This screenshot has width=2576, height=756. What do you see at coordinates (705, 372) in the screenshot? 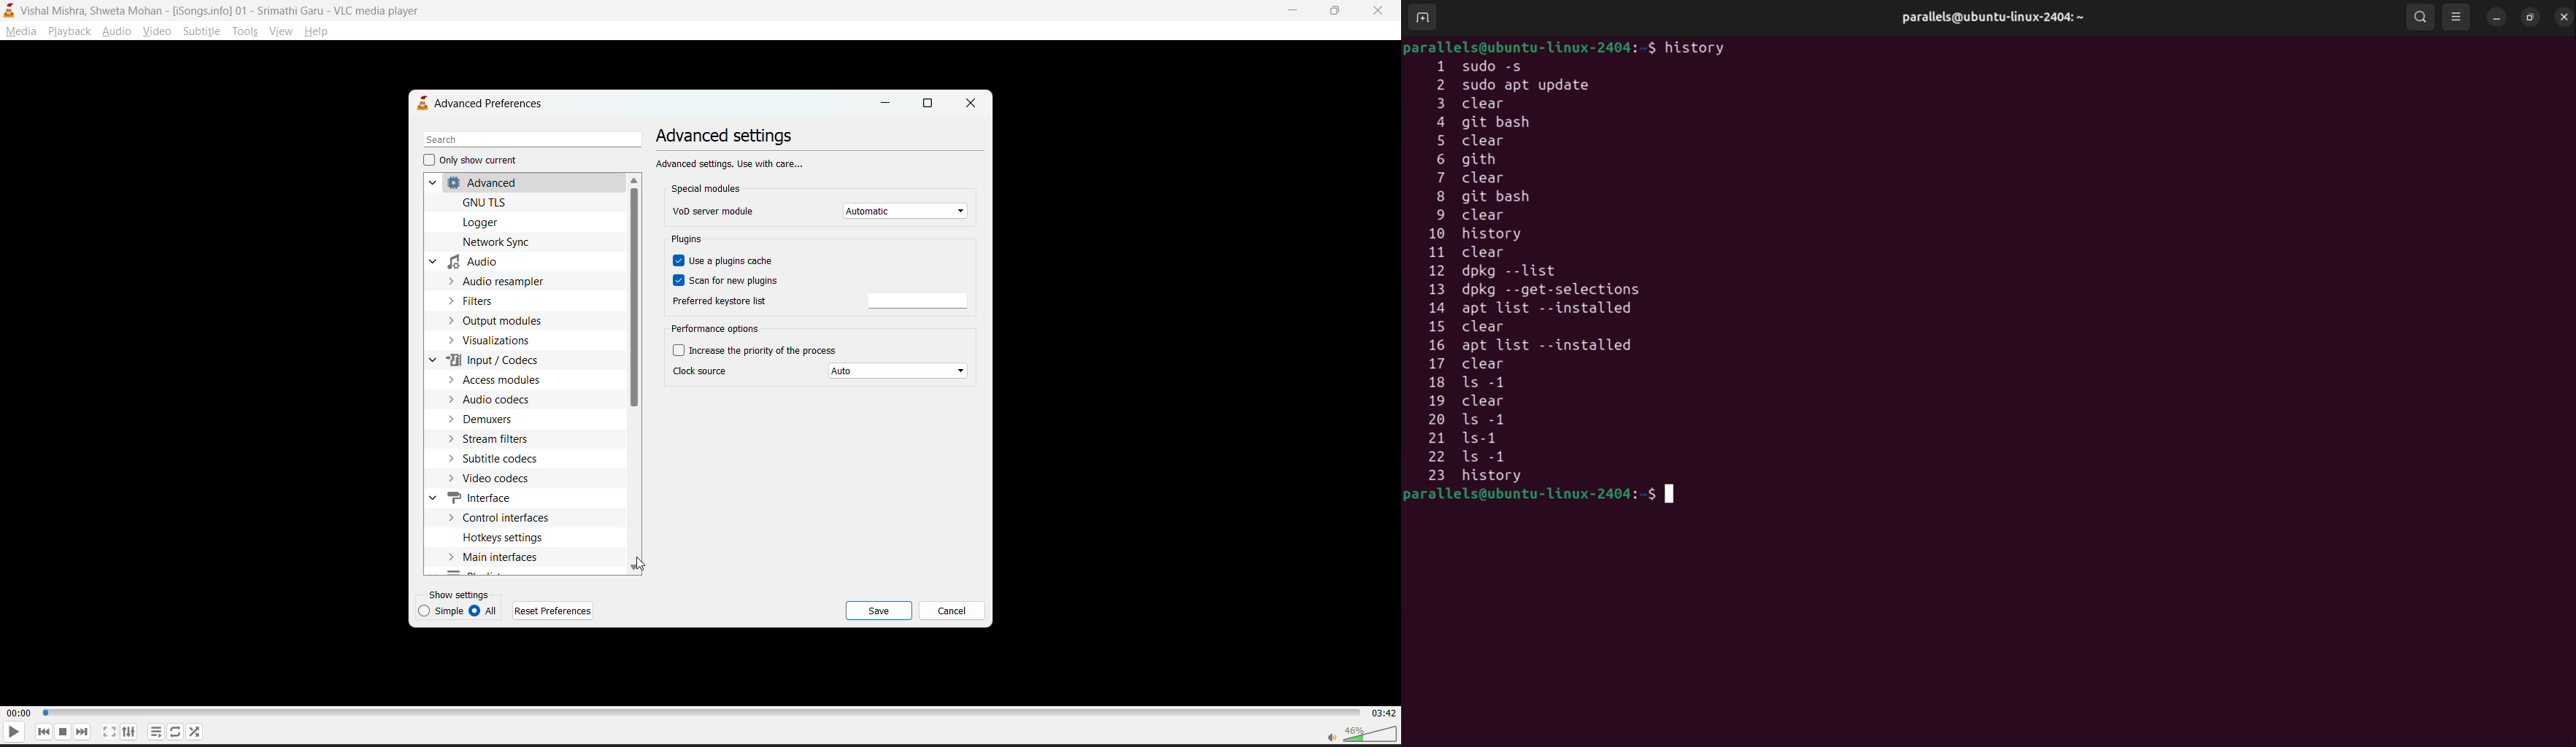
I see `clock source` at bounding box center [705, 372].